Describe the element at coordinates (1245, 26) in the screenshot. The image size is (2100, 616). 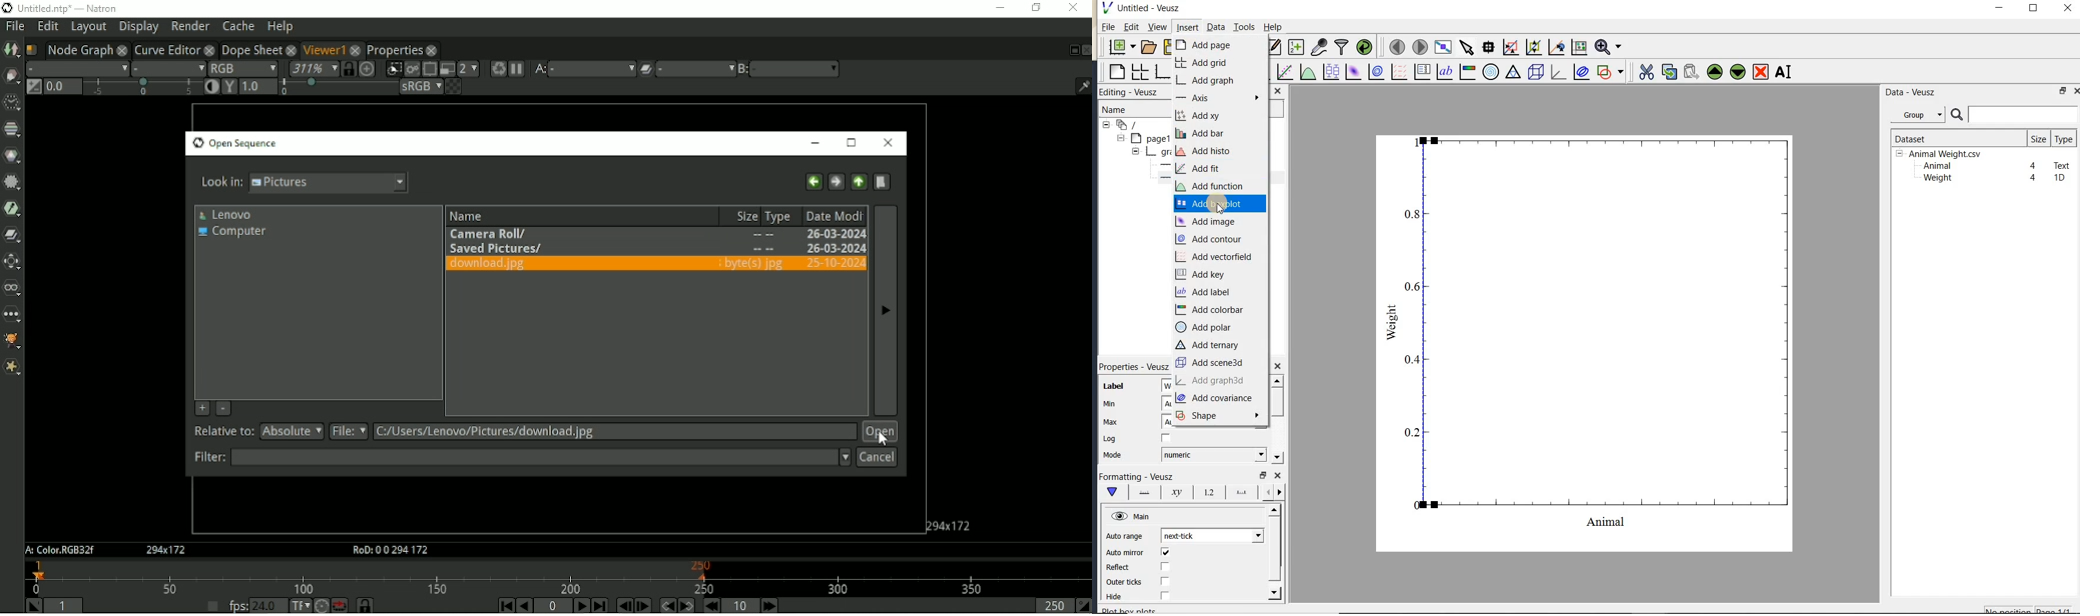
I see `Tools` at that location.